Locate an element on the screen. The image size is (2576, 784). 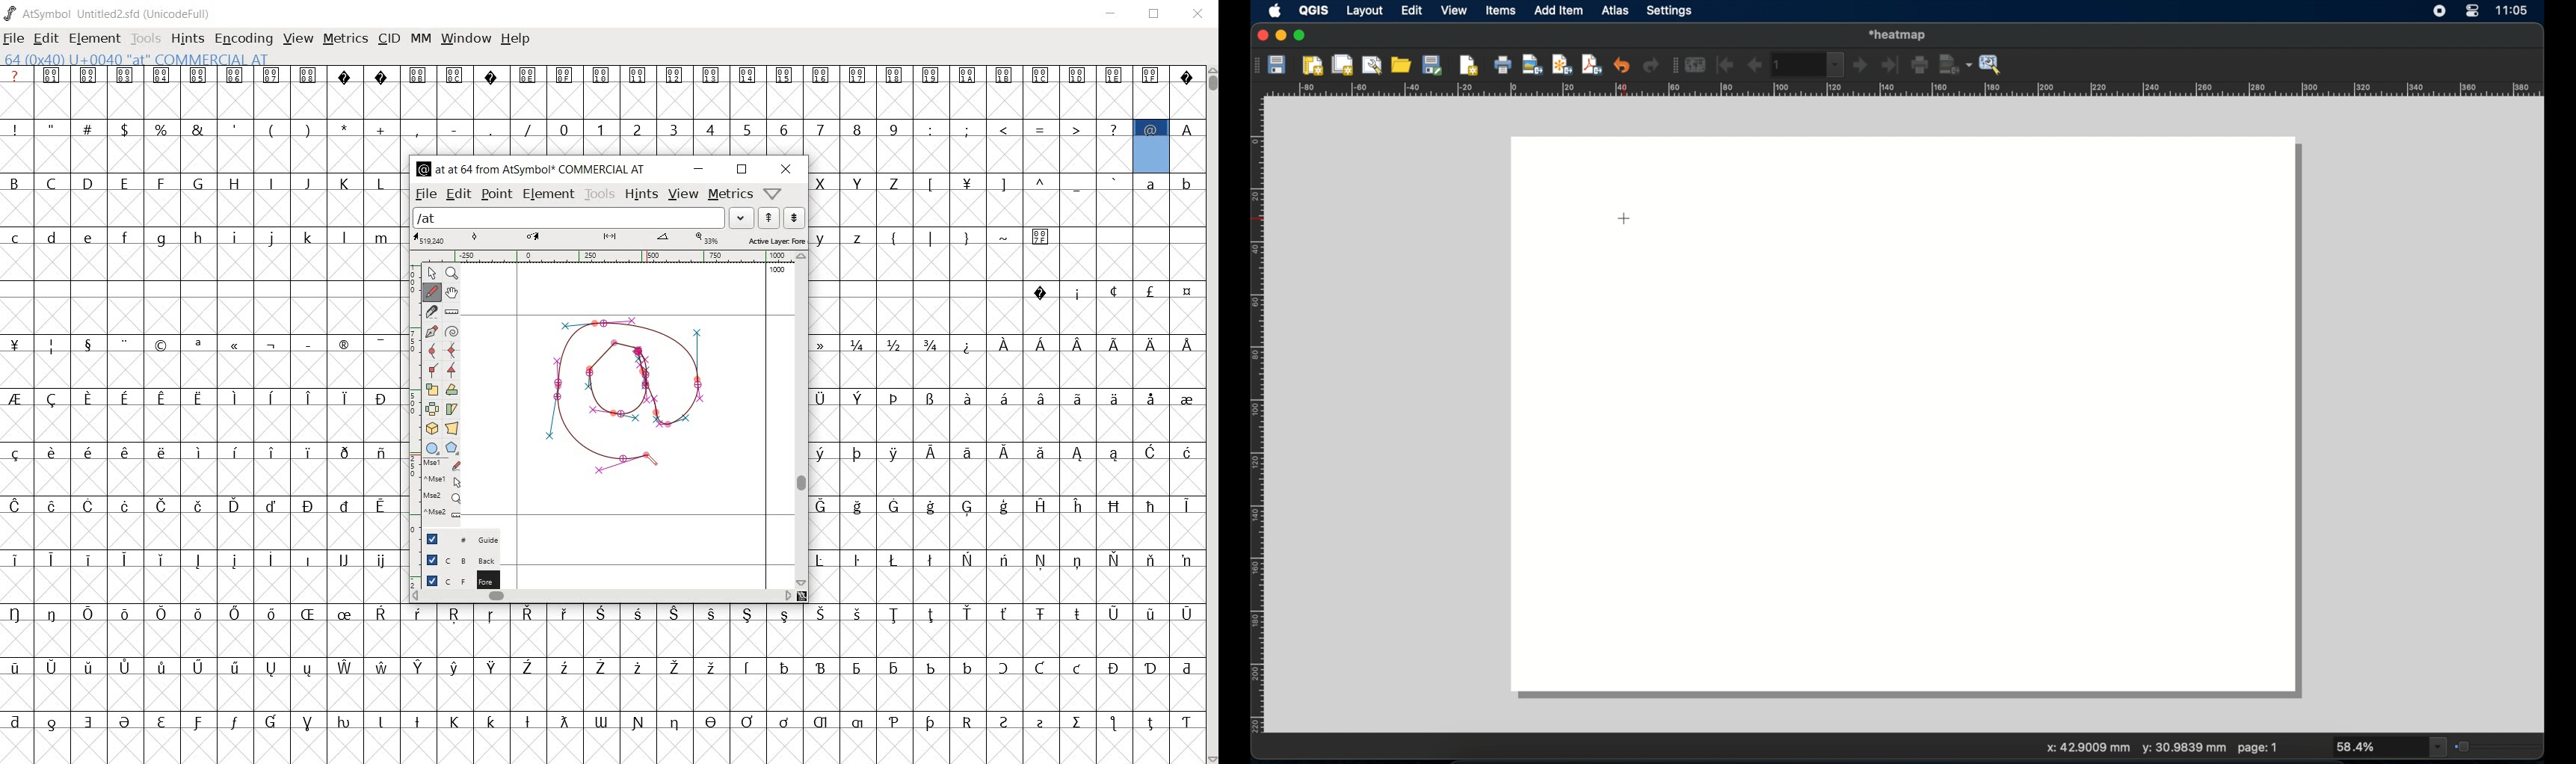
new layout is located at coordinates (1314, 66).